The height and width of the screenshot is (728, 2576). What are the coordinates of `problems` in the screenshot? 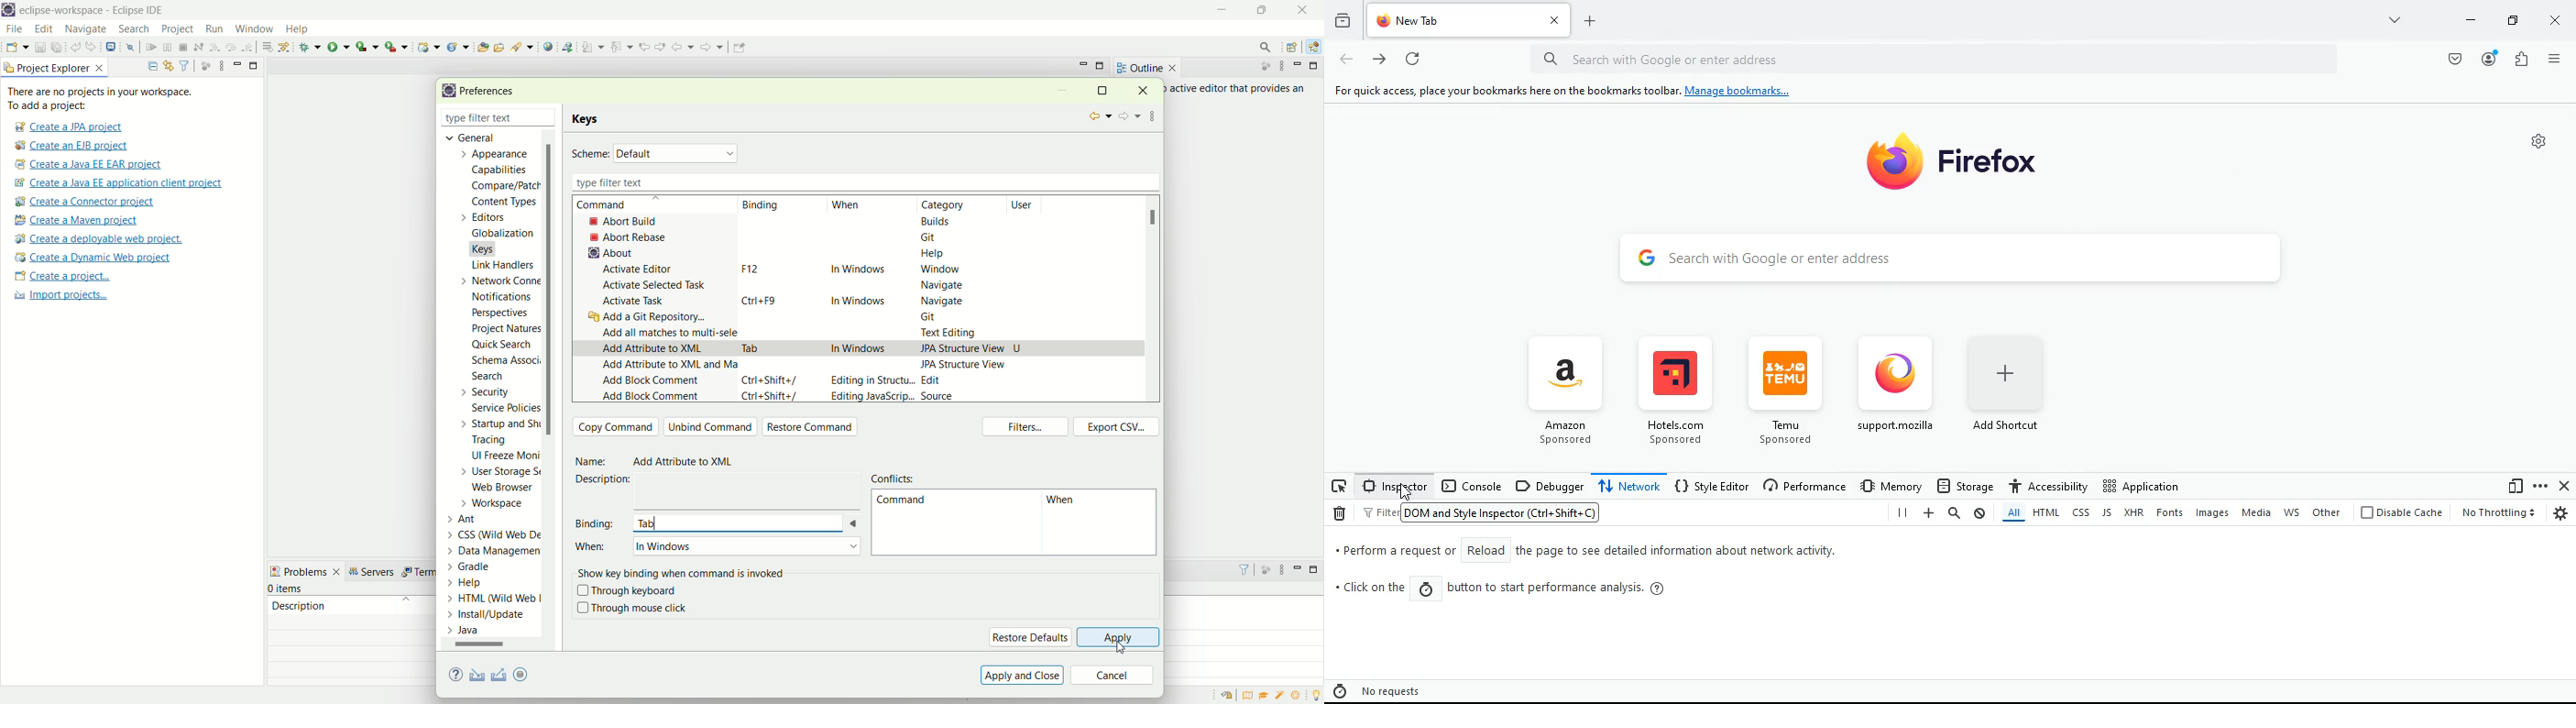 It's located at (306, 570).